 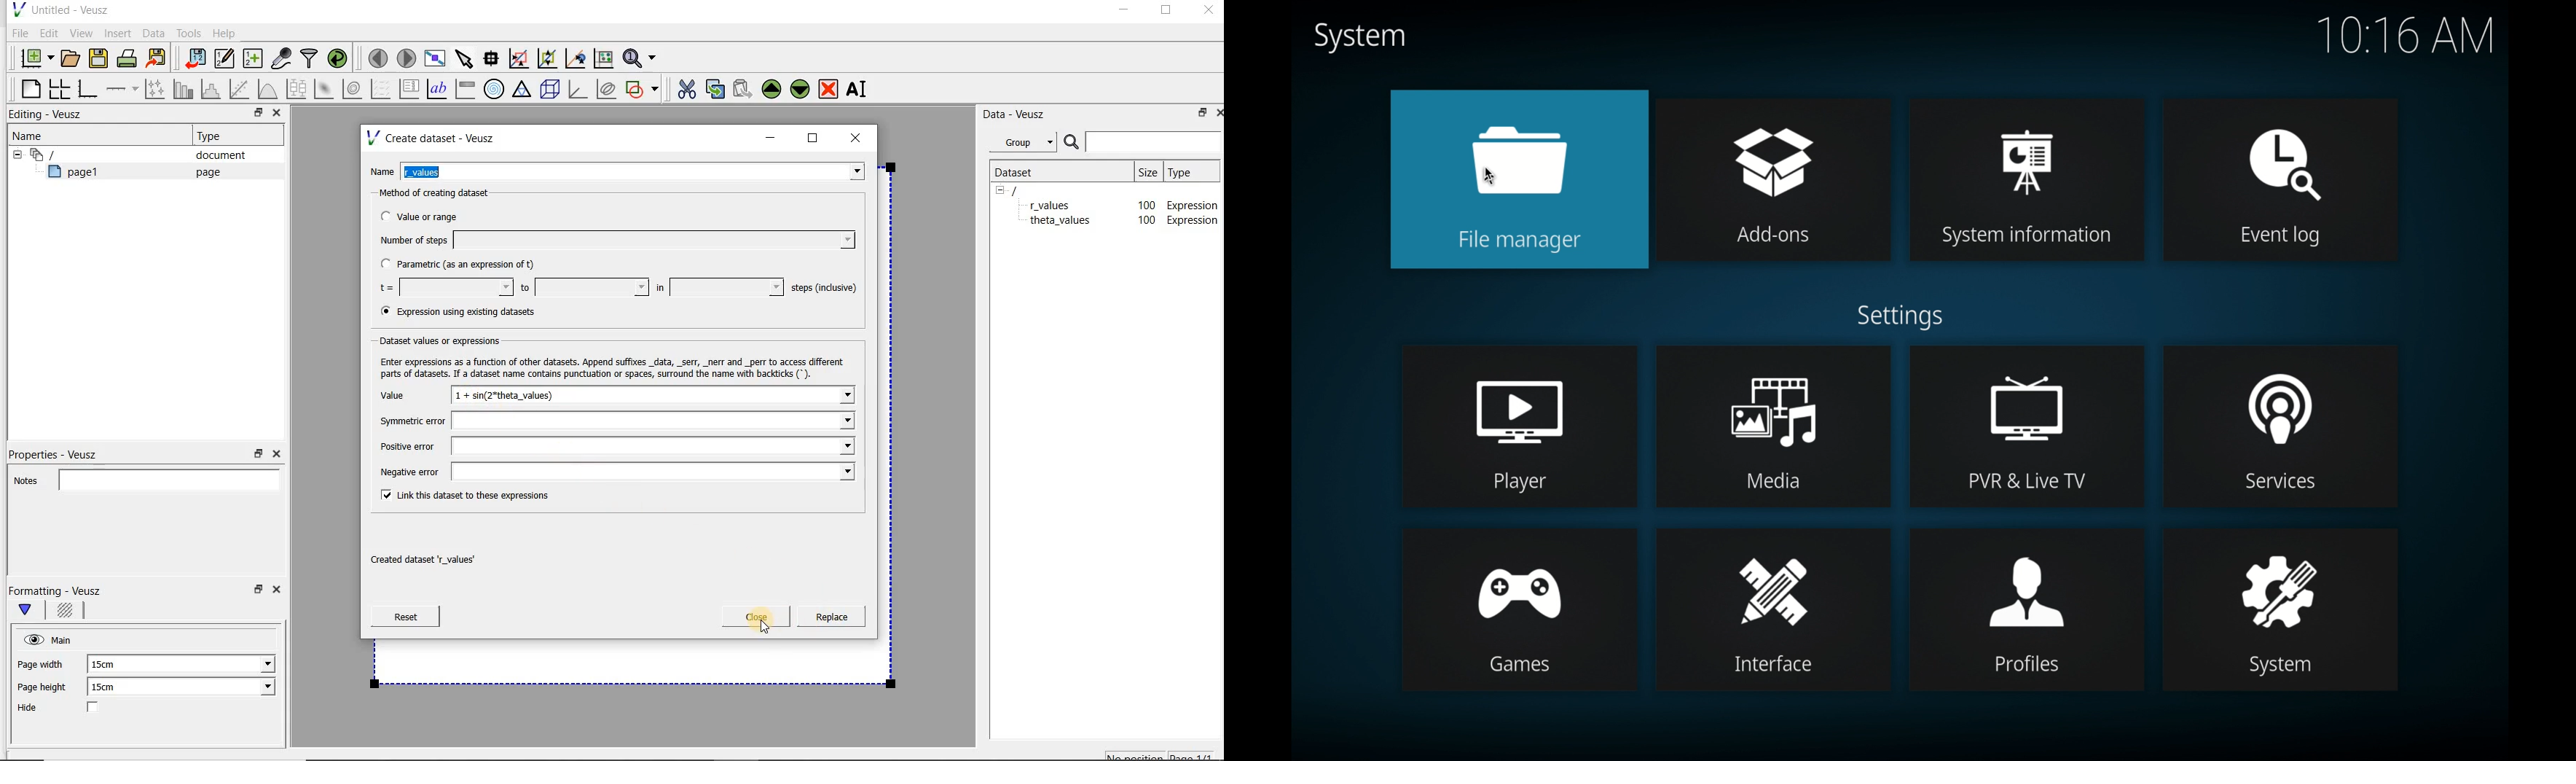 I want to click on add-ons, so click(x=1775, y=180).